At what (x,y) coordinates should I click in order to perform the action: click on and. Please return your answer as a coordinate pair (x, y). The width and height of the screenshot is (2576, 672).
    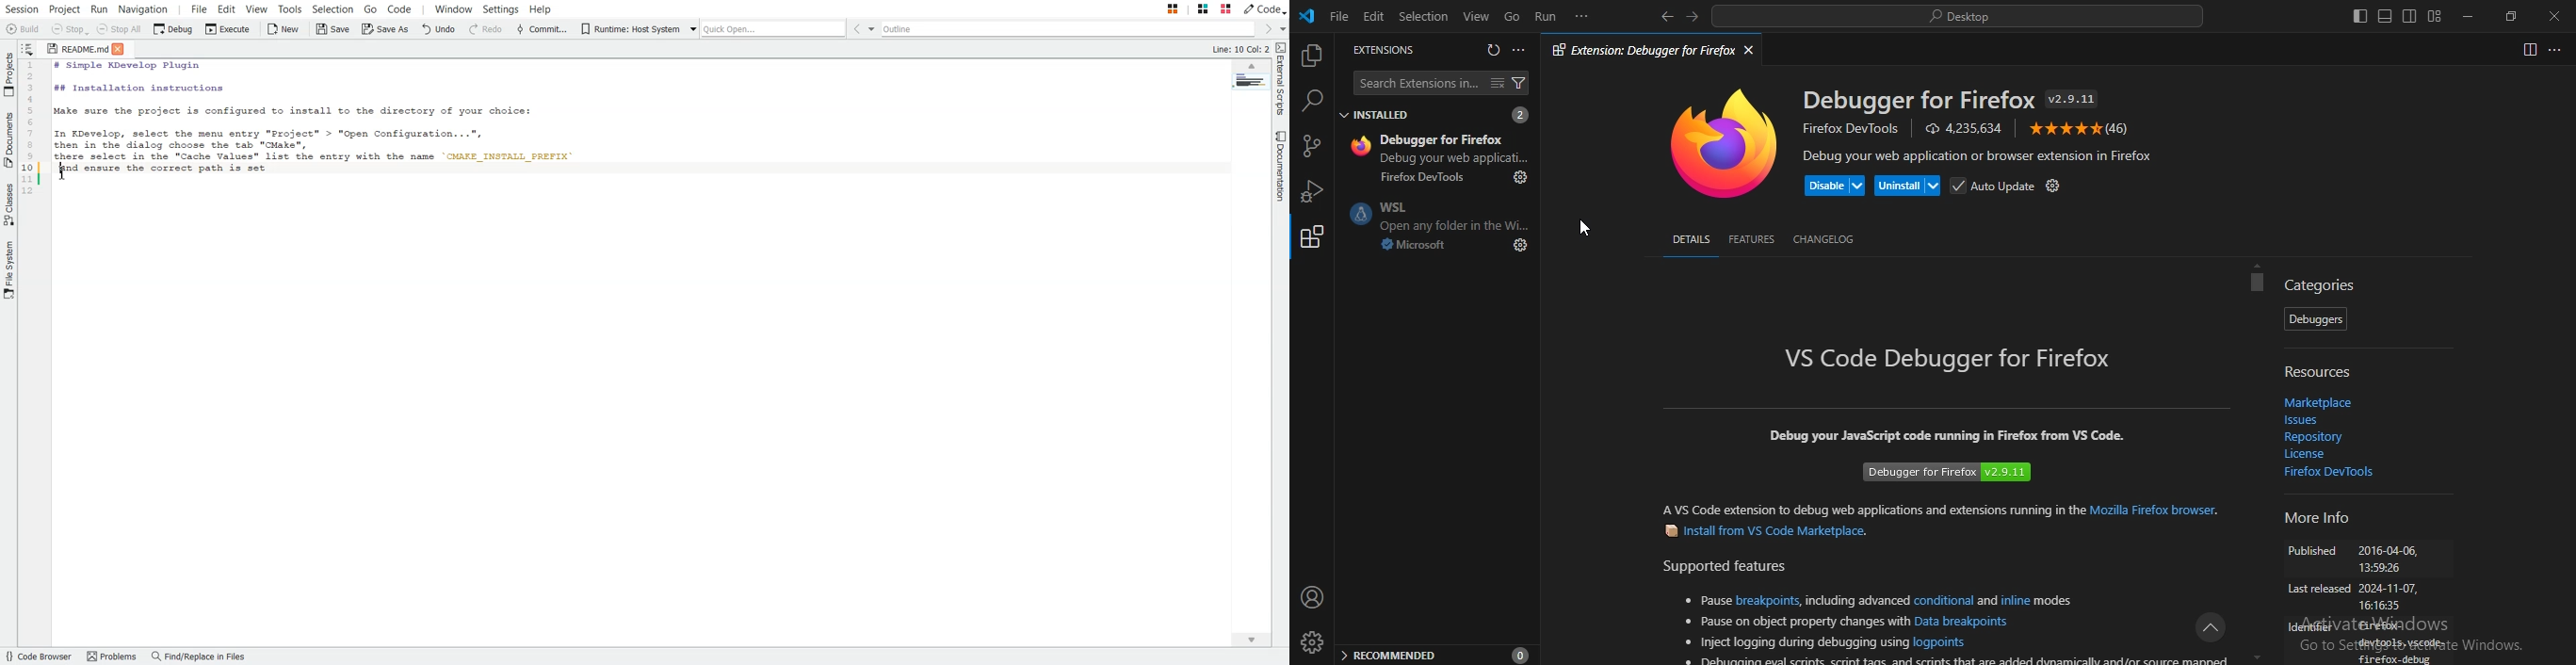
    Looking at the image, I should click on (1988, 599).